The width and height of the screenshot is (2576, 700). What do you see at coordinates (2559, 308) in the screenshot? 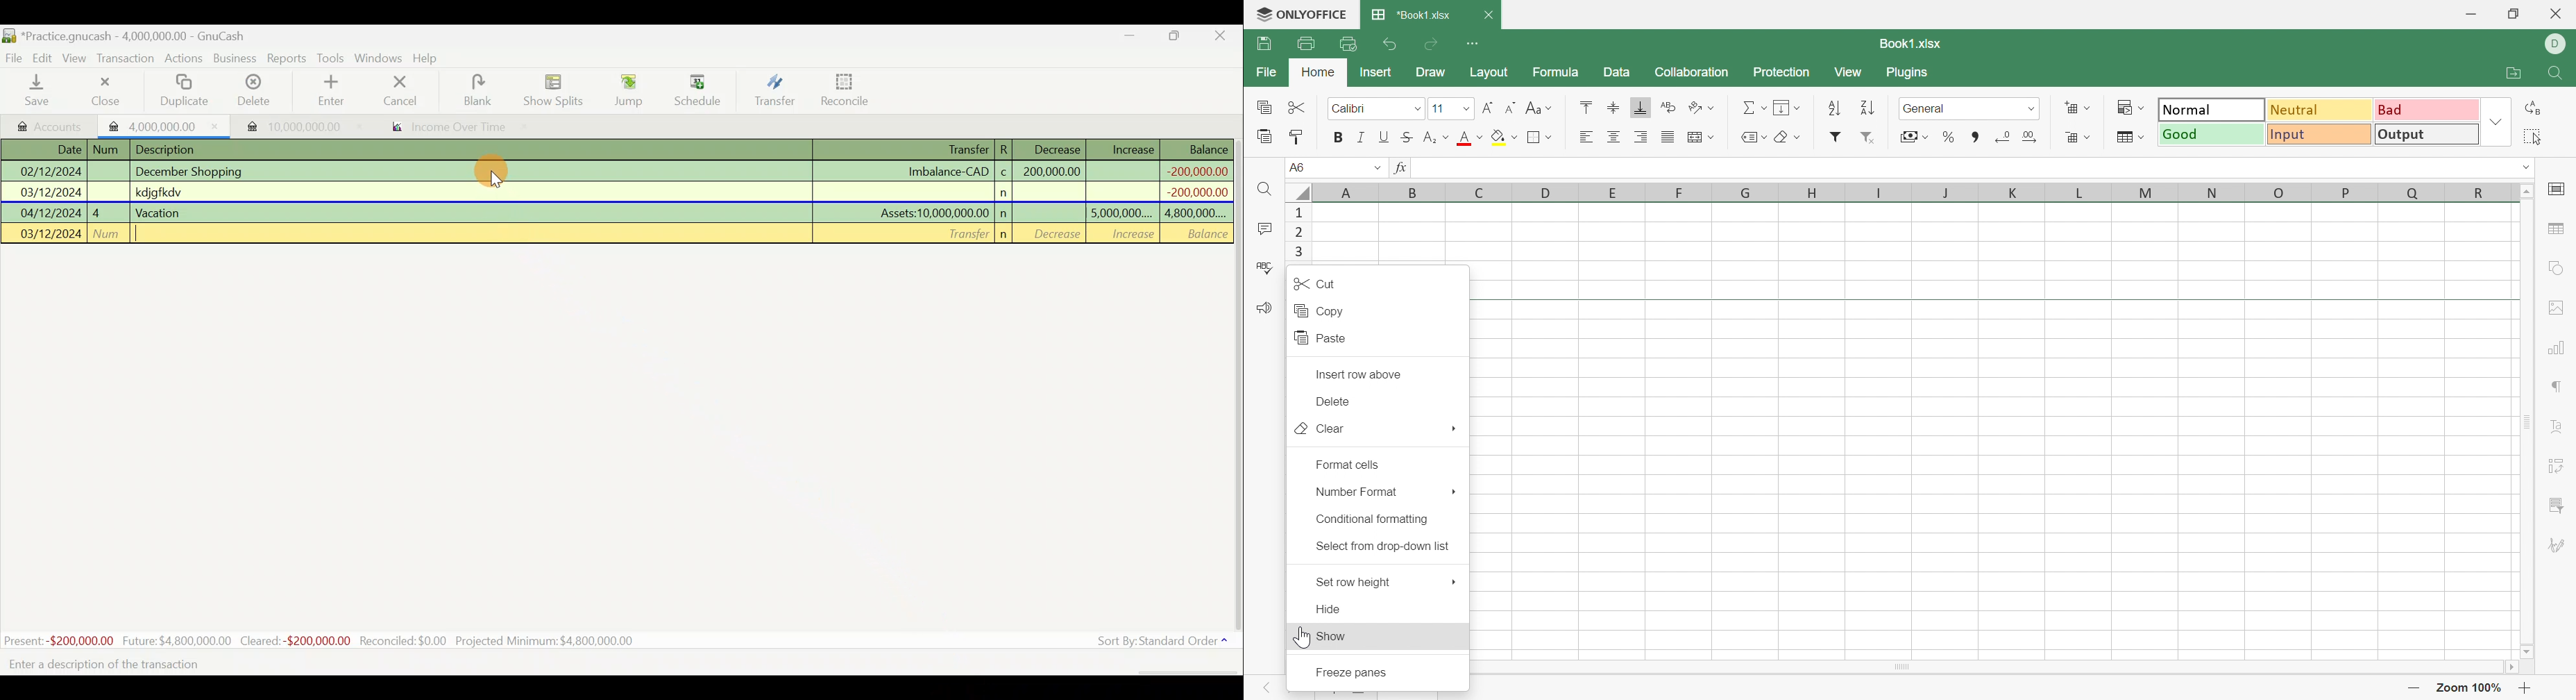
I see `Image settings` at bounding box center [2559, 308].